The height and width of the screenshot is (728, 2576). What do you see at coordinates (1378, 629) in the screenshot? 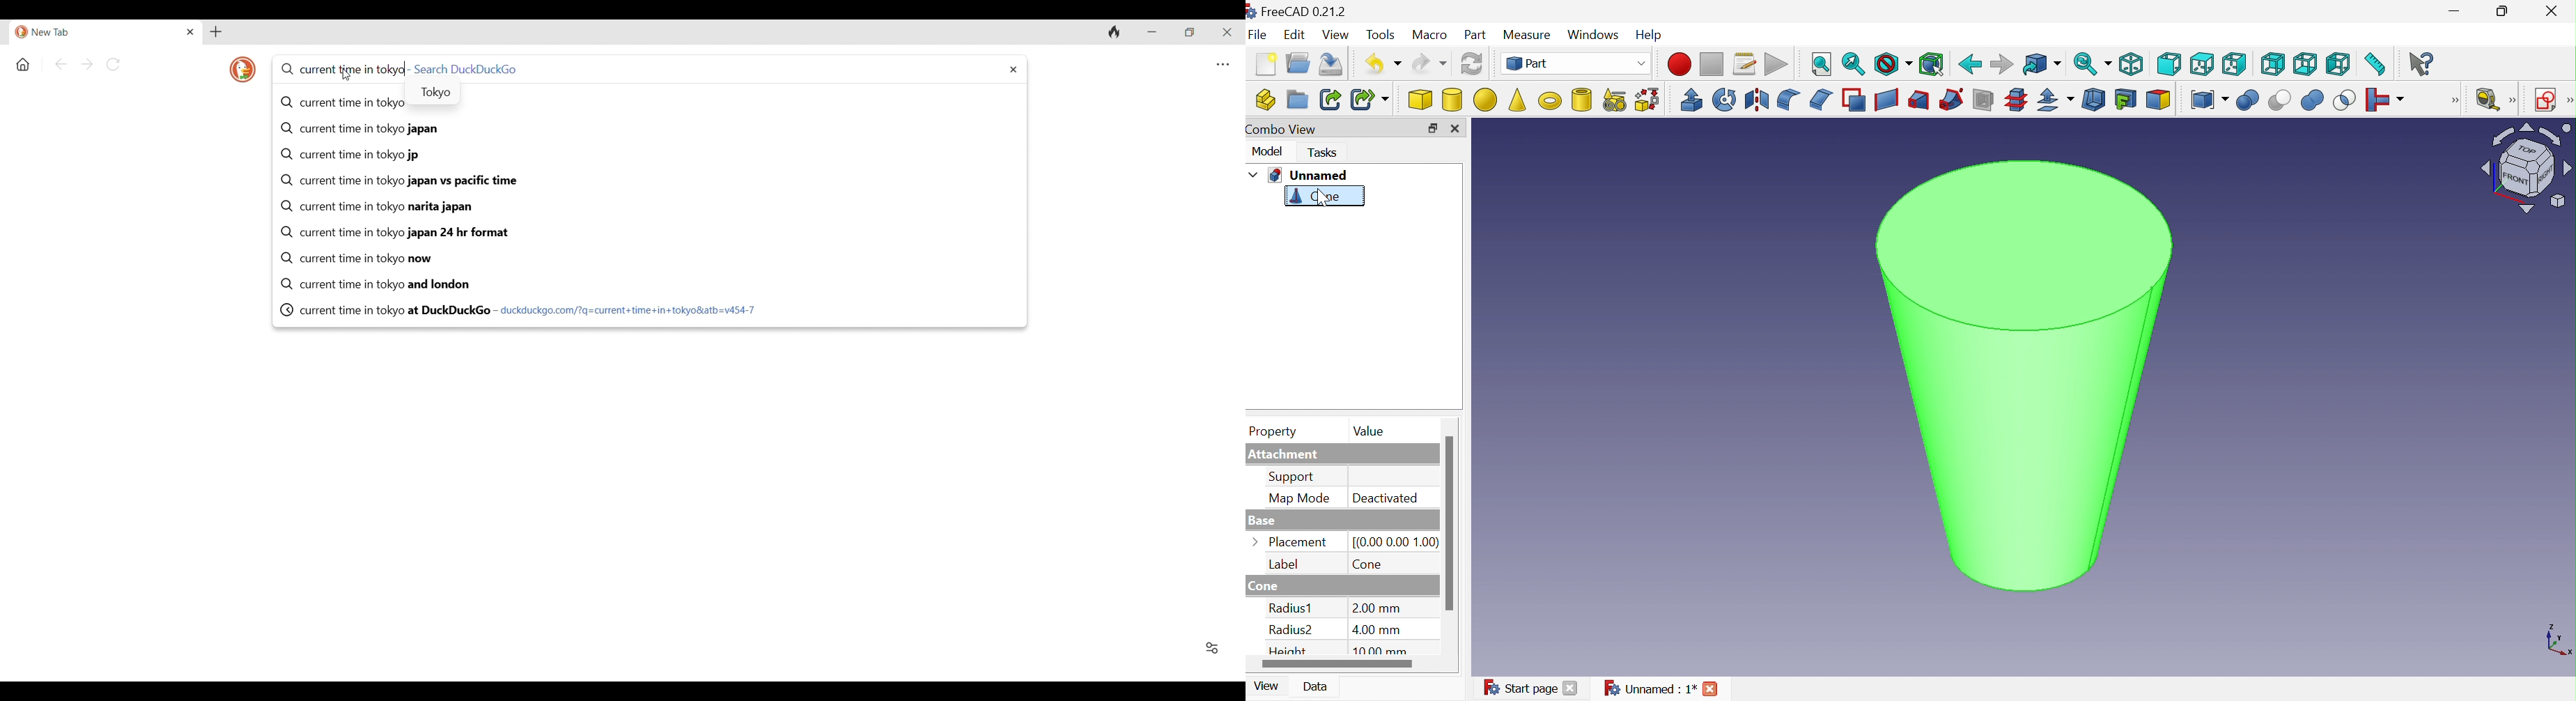
I see `4.00 mm` at bounding box center [1378, 629].